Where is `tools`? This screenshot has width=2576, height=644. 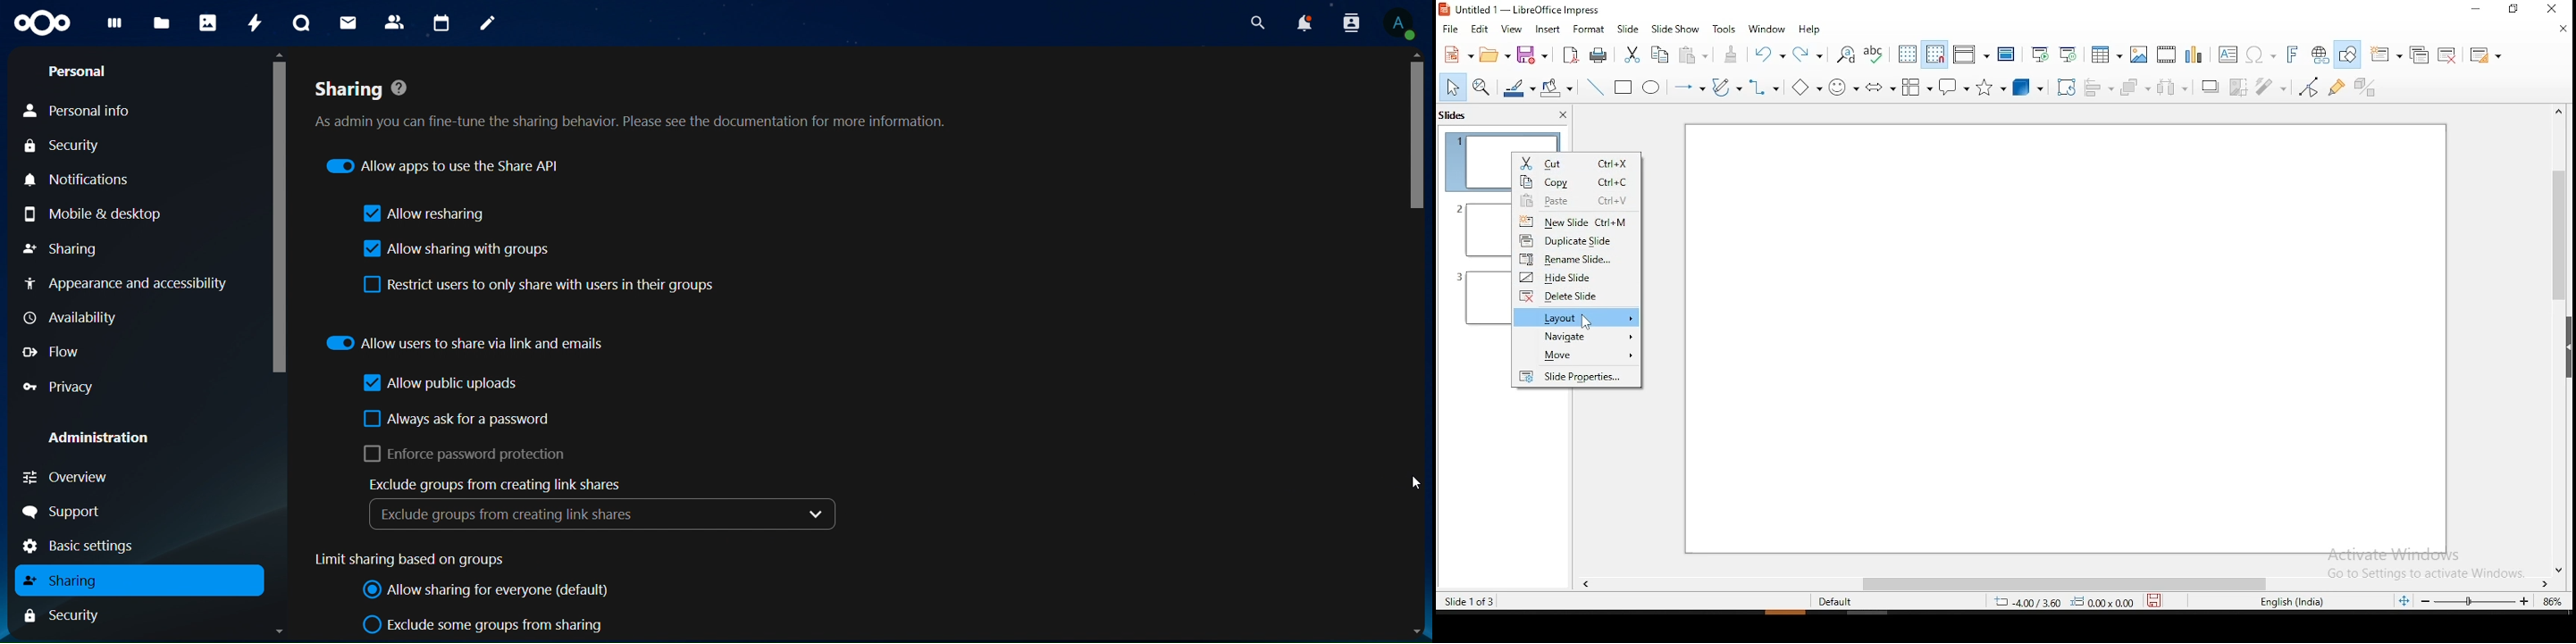
tools is located at coordinates (1724, 29).